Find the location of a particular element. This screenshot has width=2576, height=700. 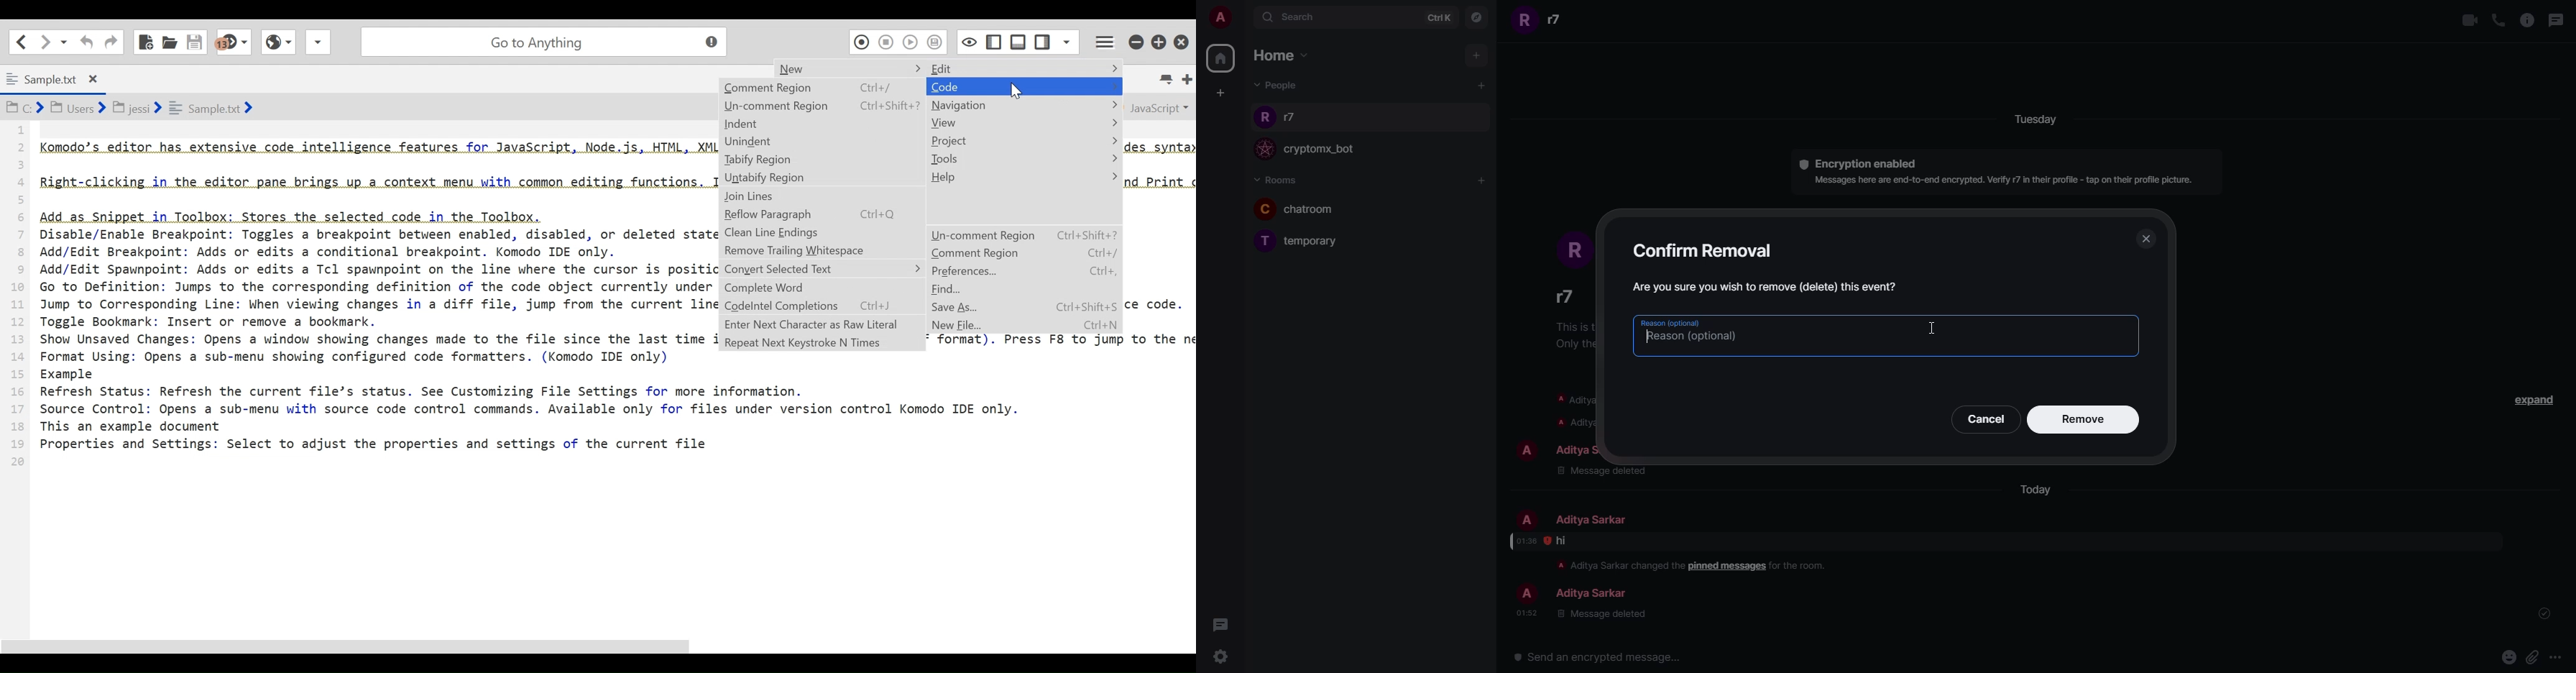

people is located at coordinates (1278, 85).